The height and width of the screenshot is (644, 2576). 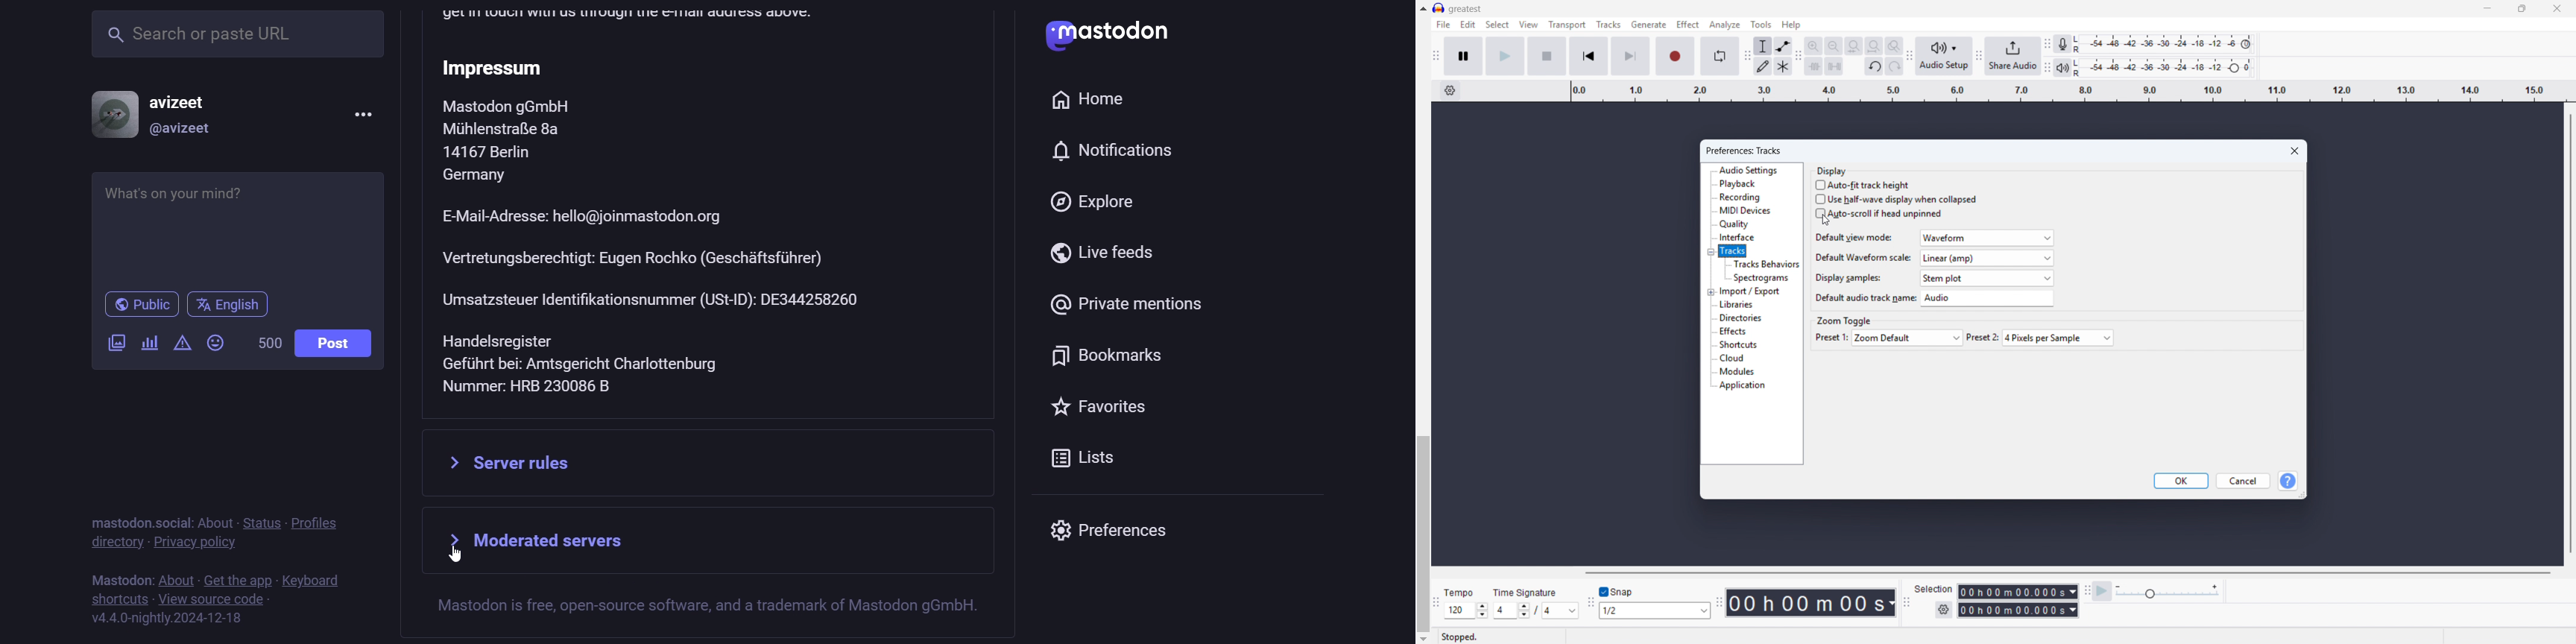 What do you see at coordinates (136, 514) in the screenshot?
I see `text` at bounding box center [136, 514].